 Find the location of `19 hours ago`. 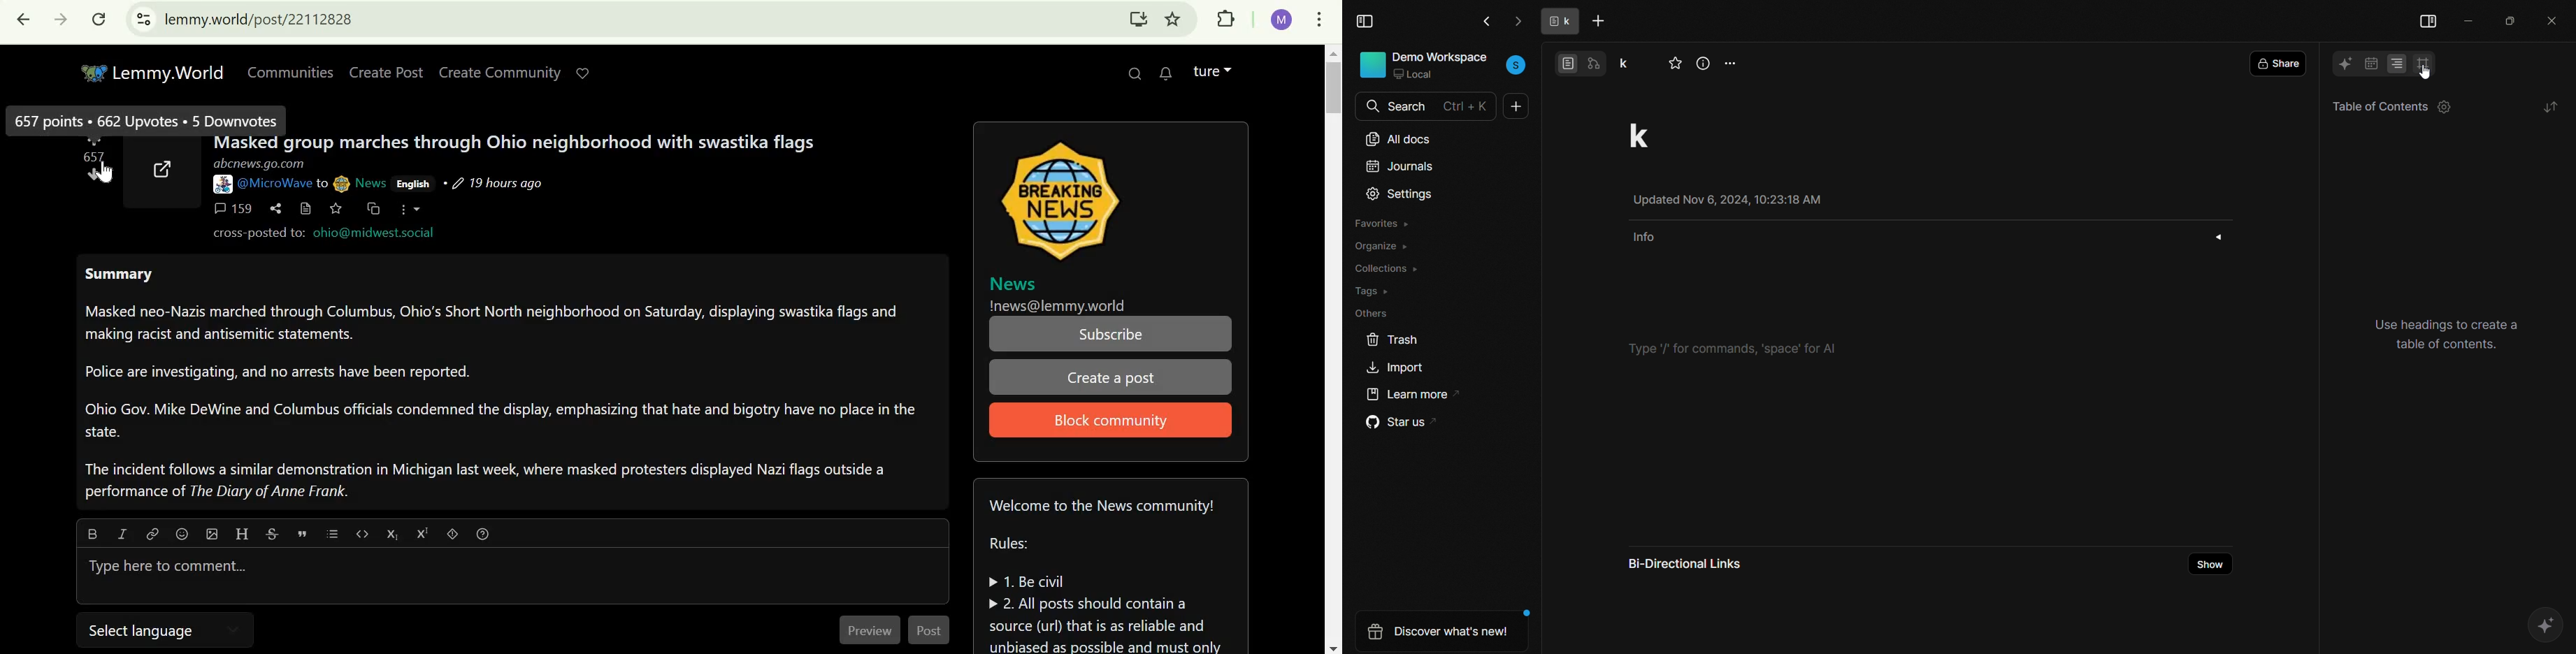

19 hours ago is located at coordinates (497, 183).